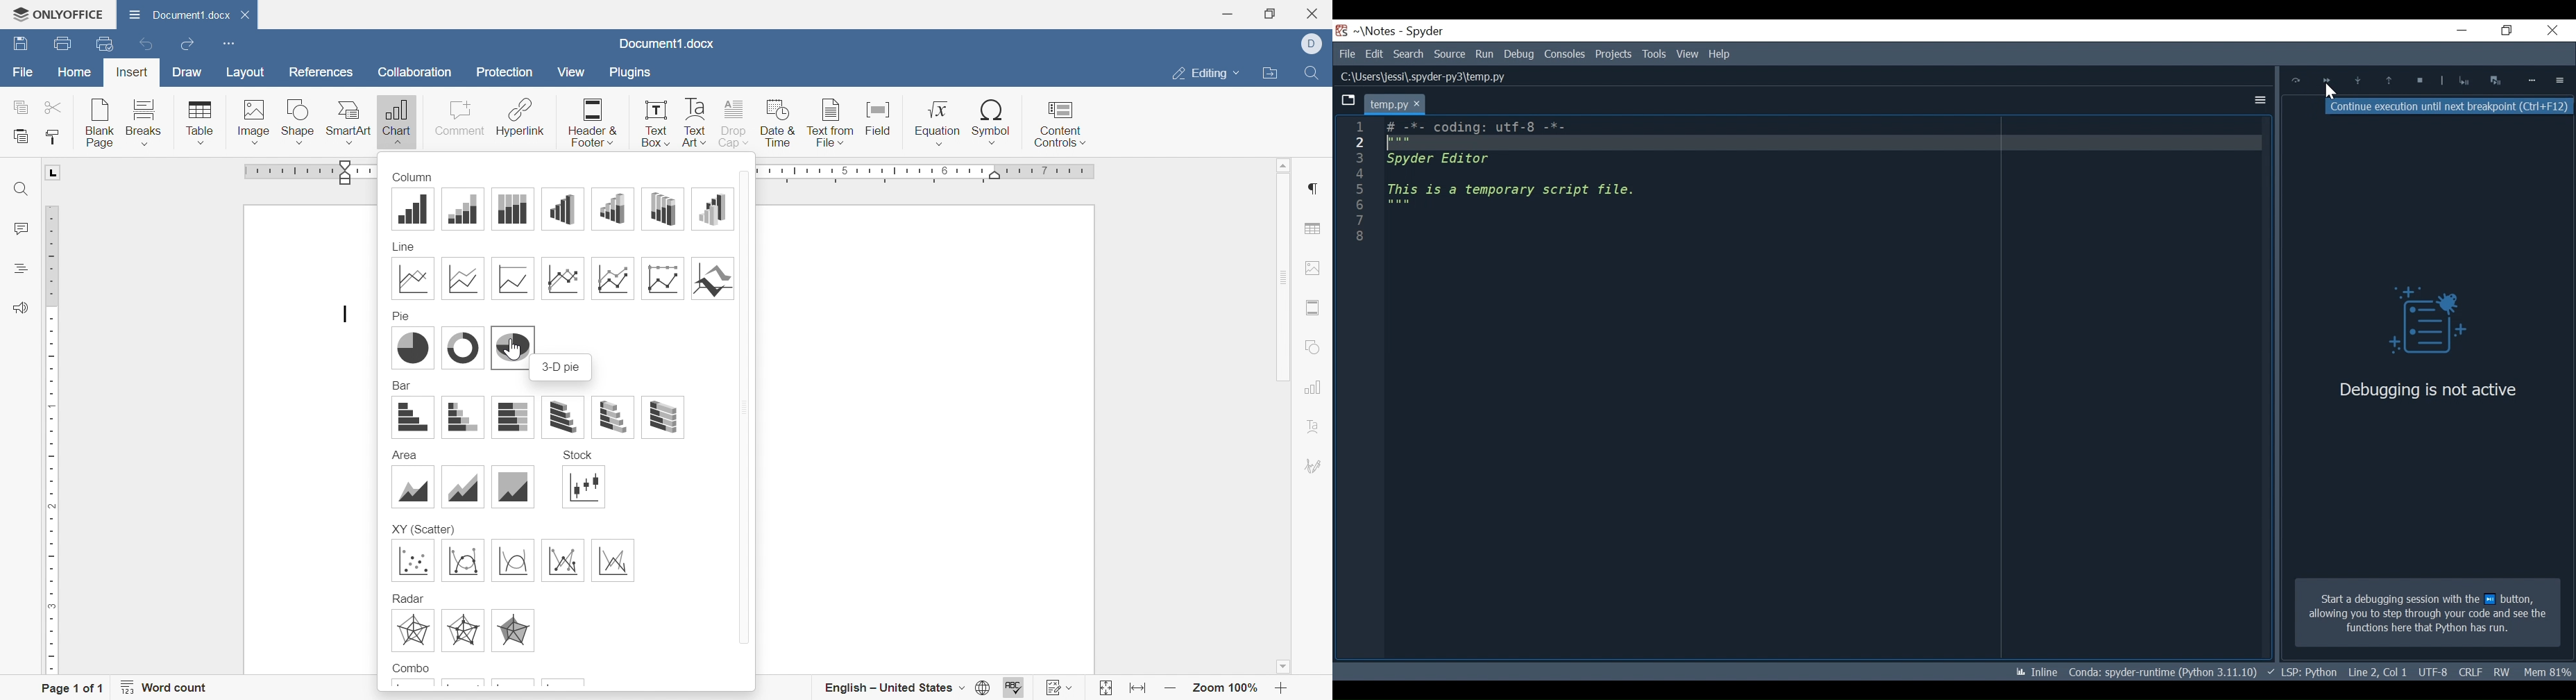 The height and width of the screenshot is (700, 2576). What do you see at coordinates (462, 560) in the screenshot?
I see `Scatter with smooth lines and markers` at bounding box center [462, 560].